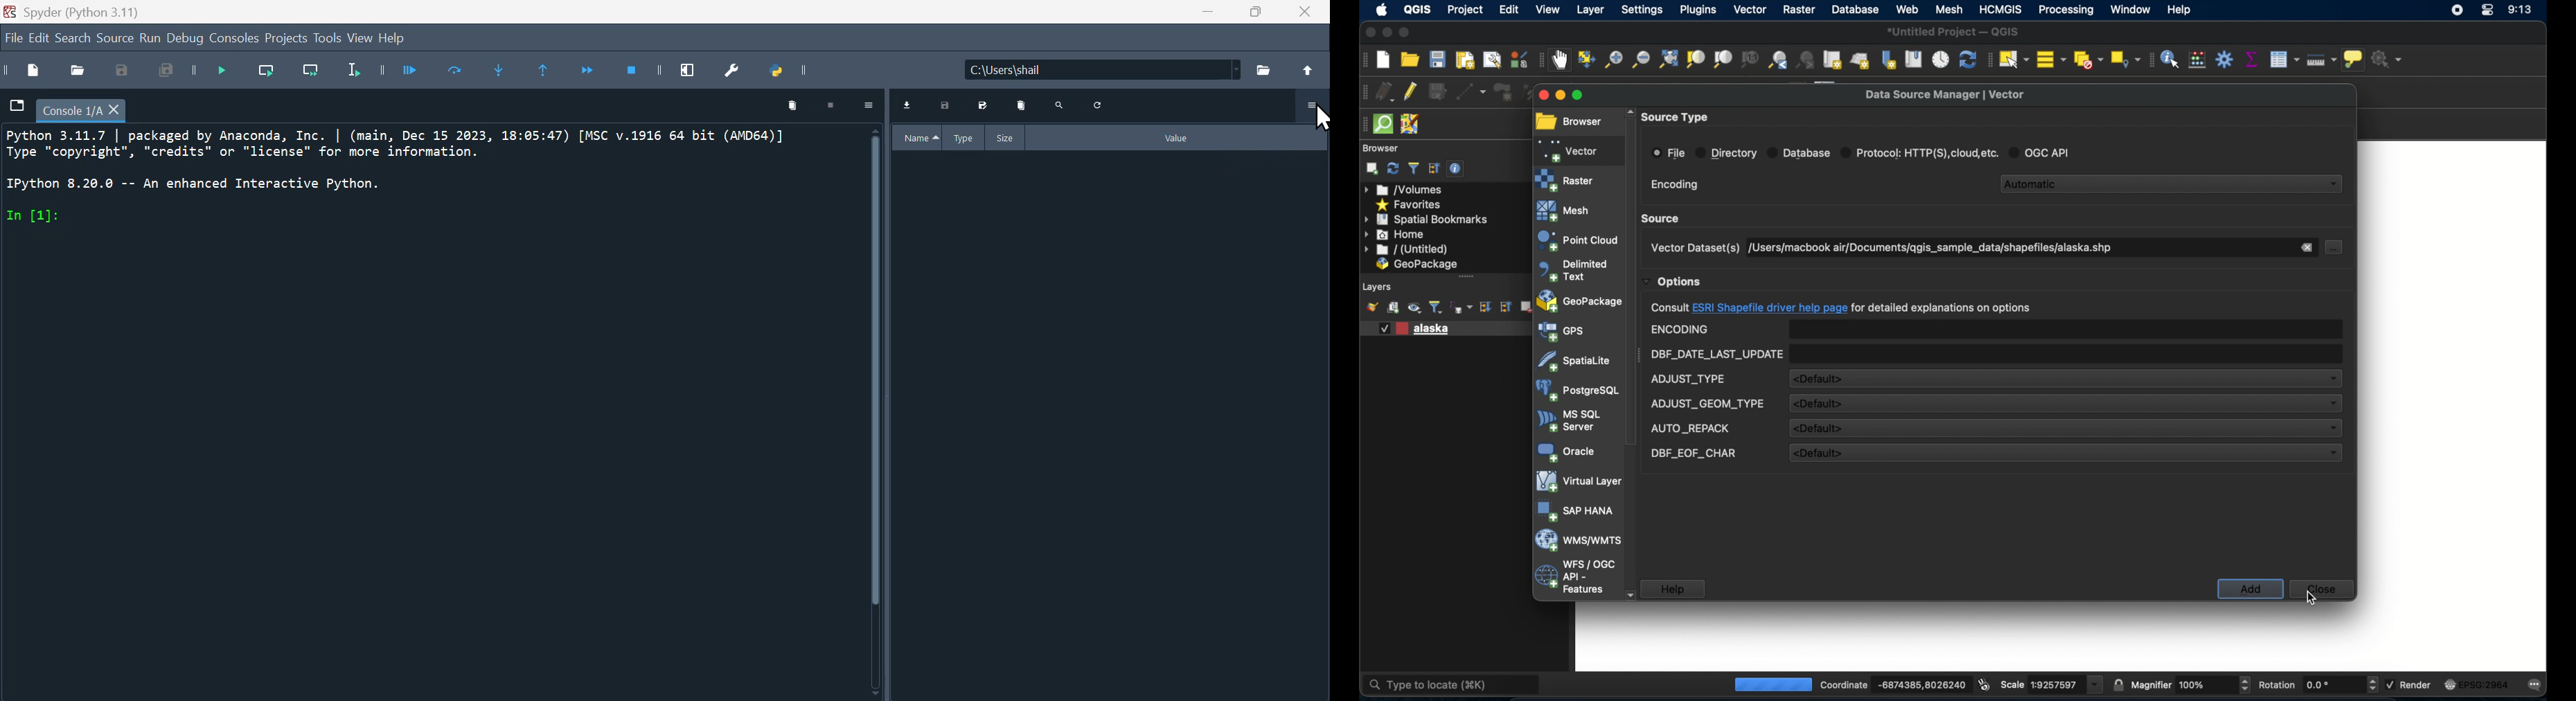 This screenshot has width=2576, height=728. Describe the element at coordinates (1549, 9) in the screenshot. I see `view` at that location.